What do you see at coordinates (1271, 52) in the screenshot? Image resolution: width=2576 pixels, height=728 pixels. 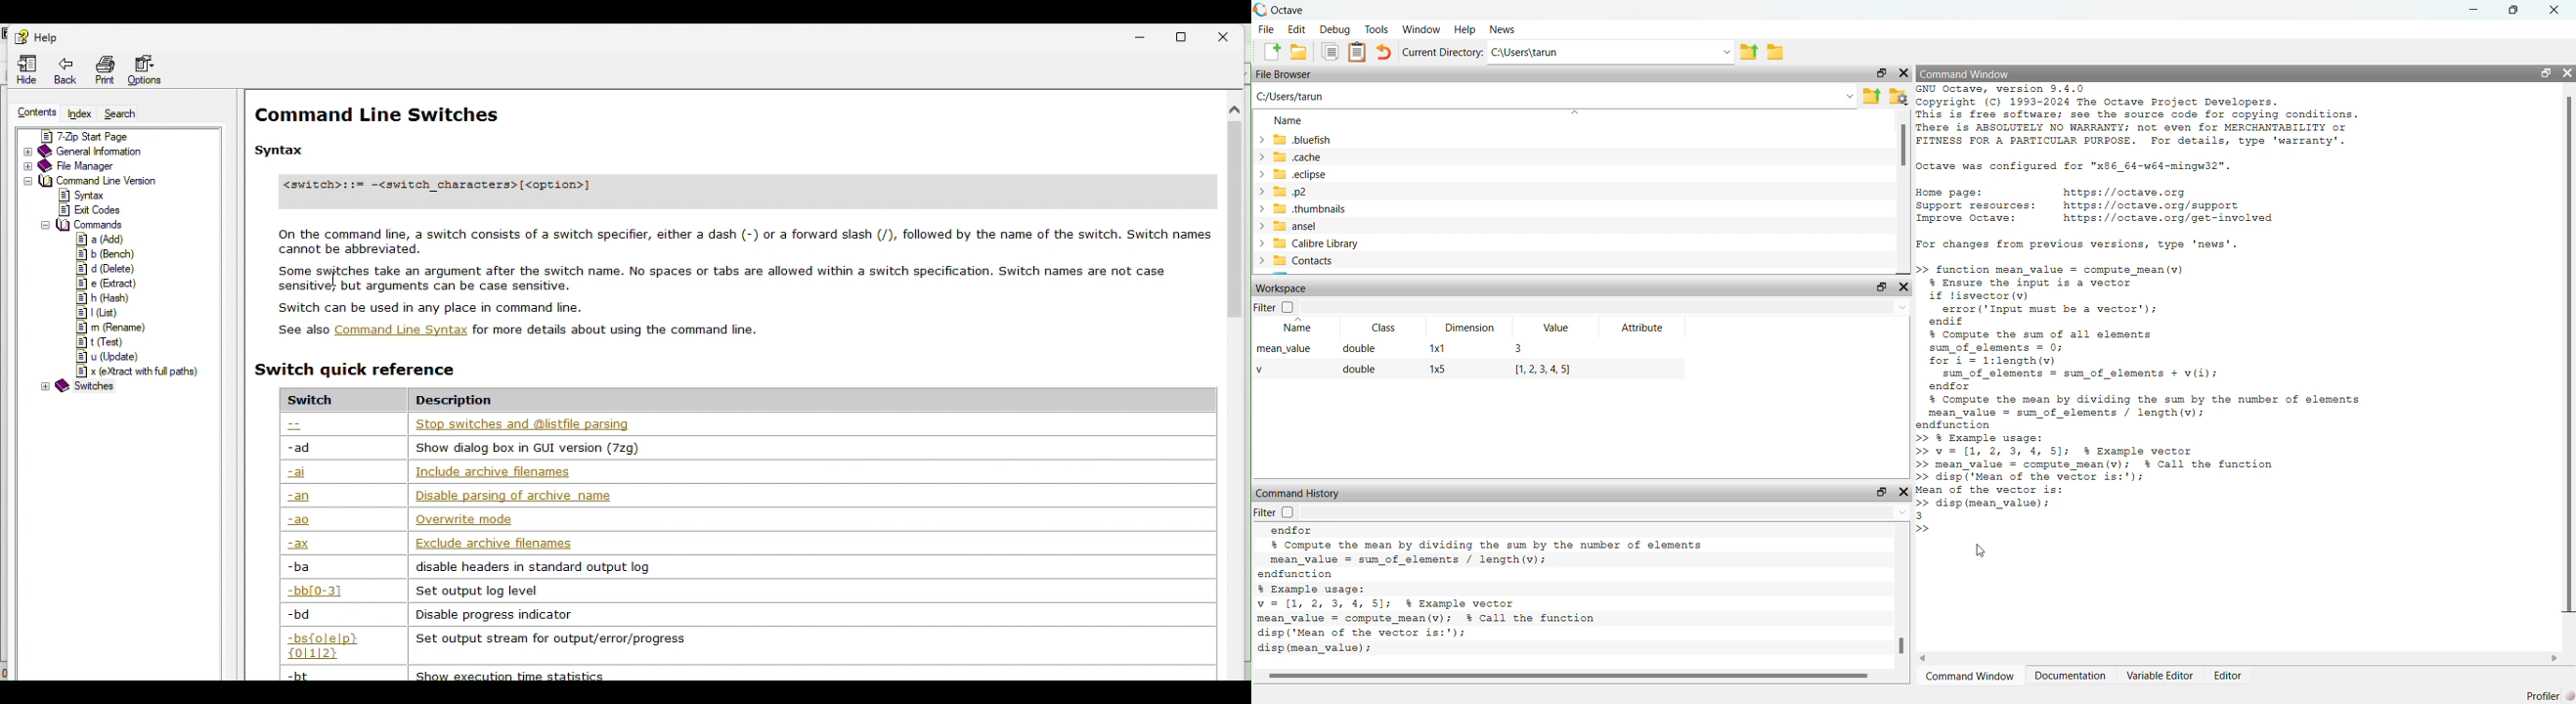 I see `add file` at bounding box center [1271, 52].